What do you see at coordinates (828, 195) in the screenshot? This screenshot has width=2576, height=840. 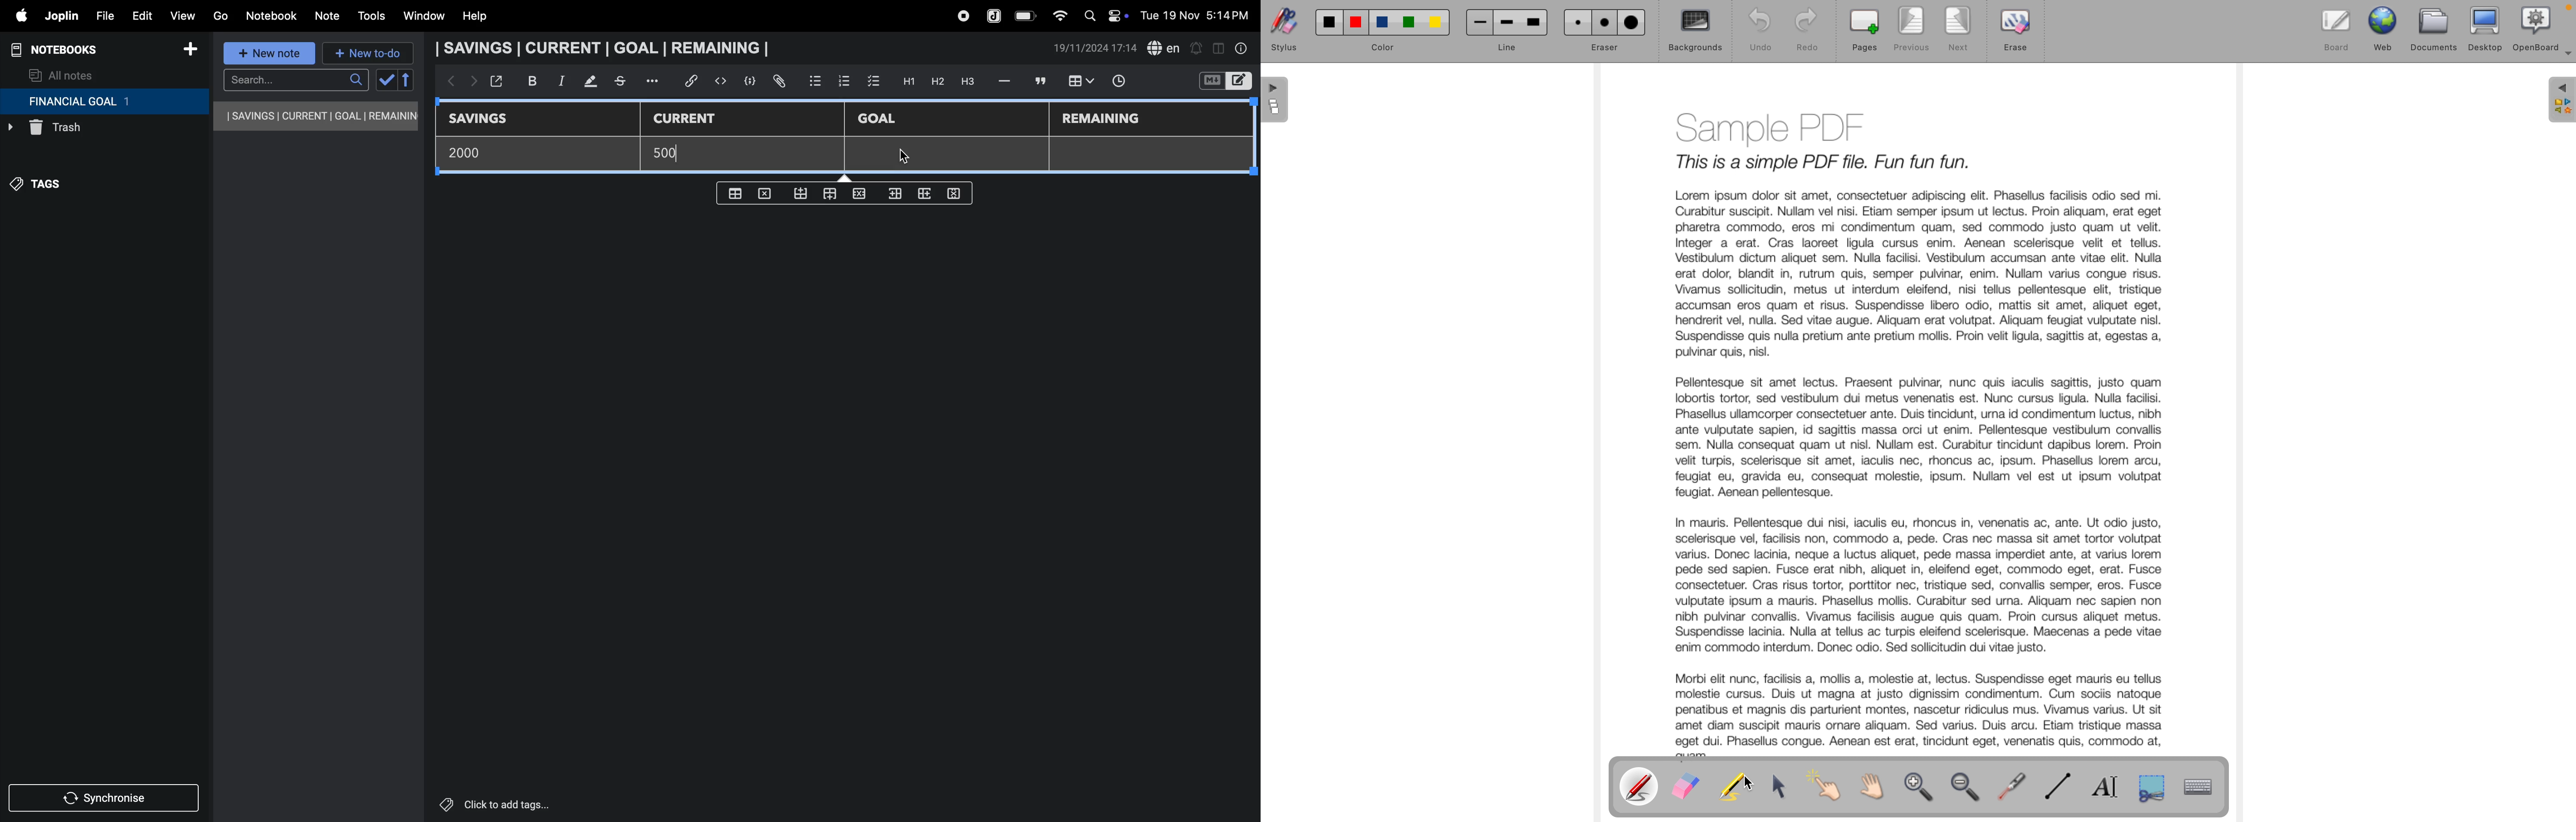 I see `from top` at bounding box center [828, 195].